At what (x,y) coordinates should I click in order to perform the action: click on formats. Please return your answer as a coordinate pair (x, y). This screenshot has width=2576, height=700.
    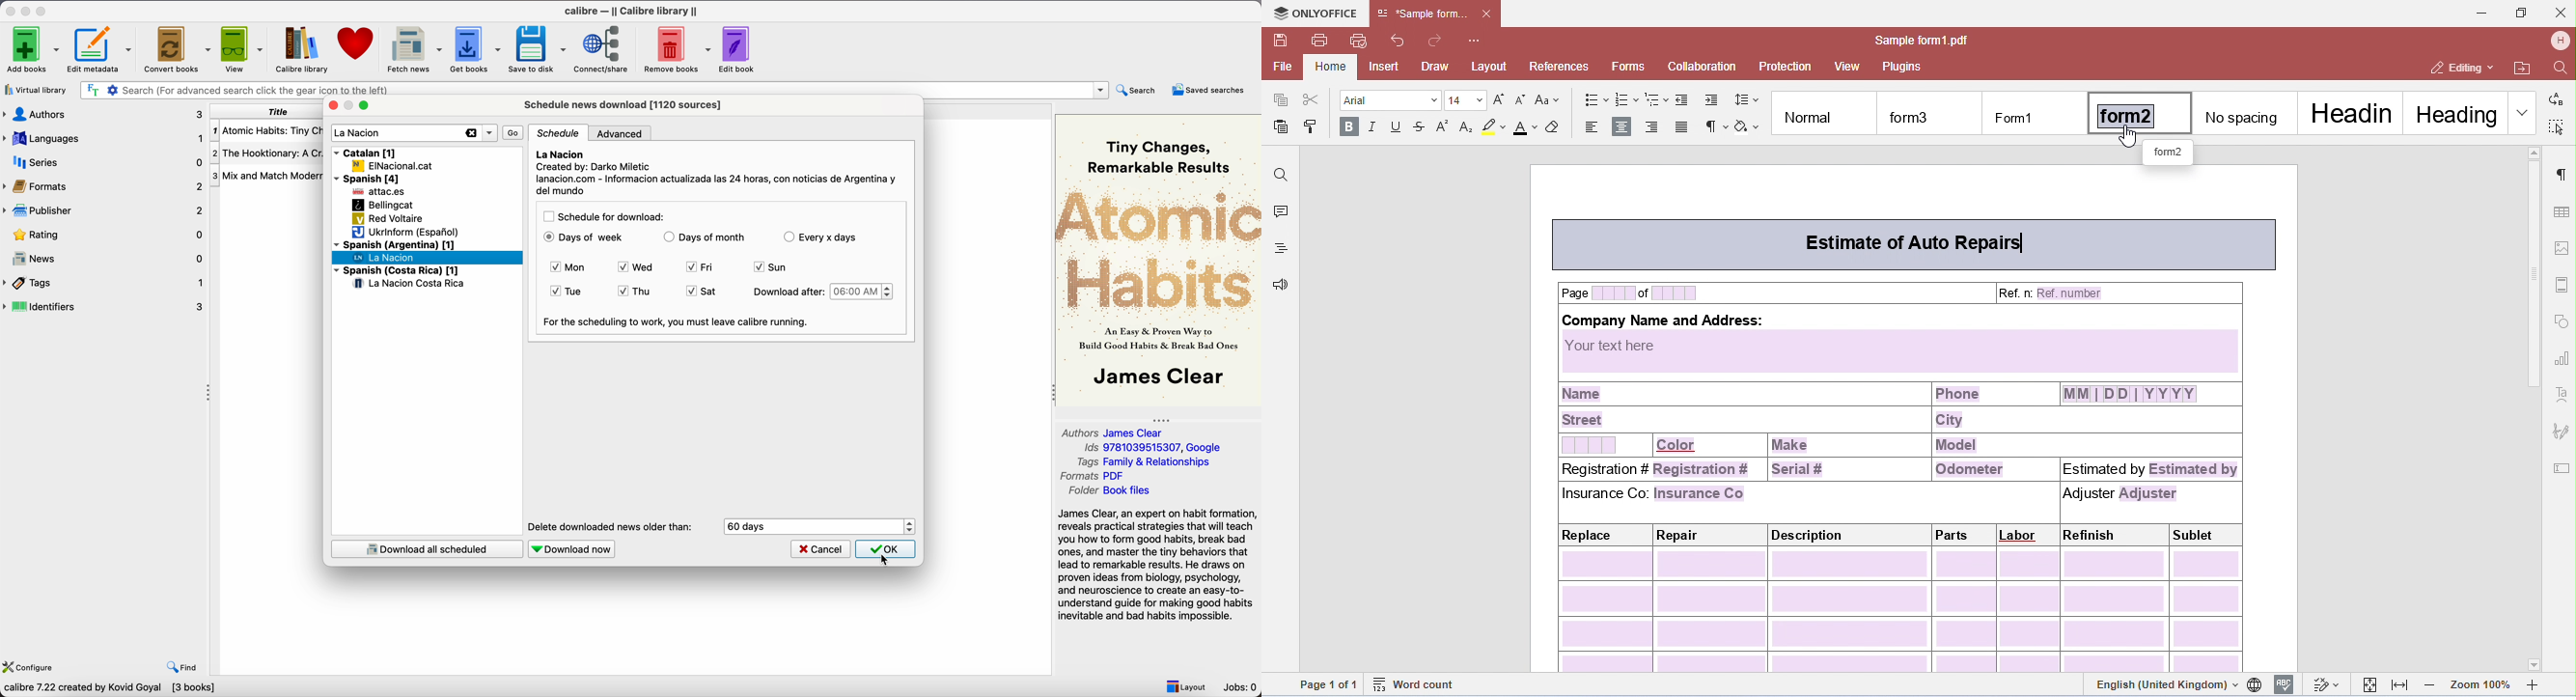
    Looking at the image, I should click on (102, 185).